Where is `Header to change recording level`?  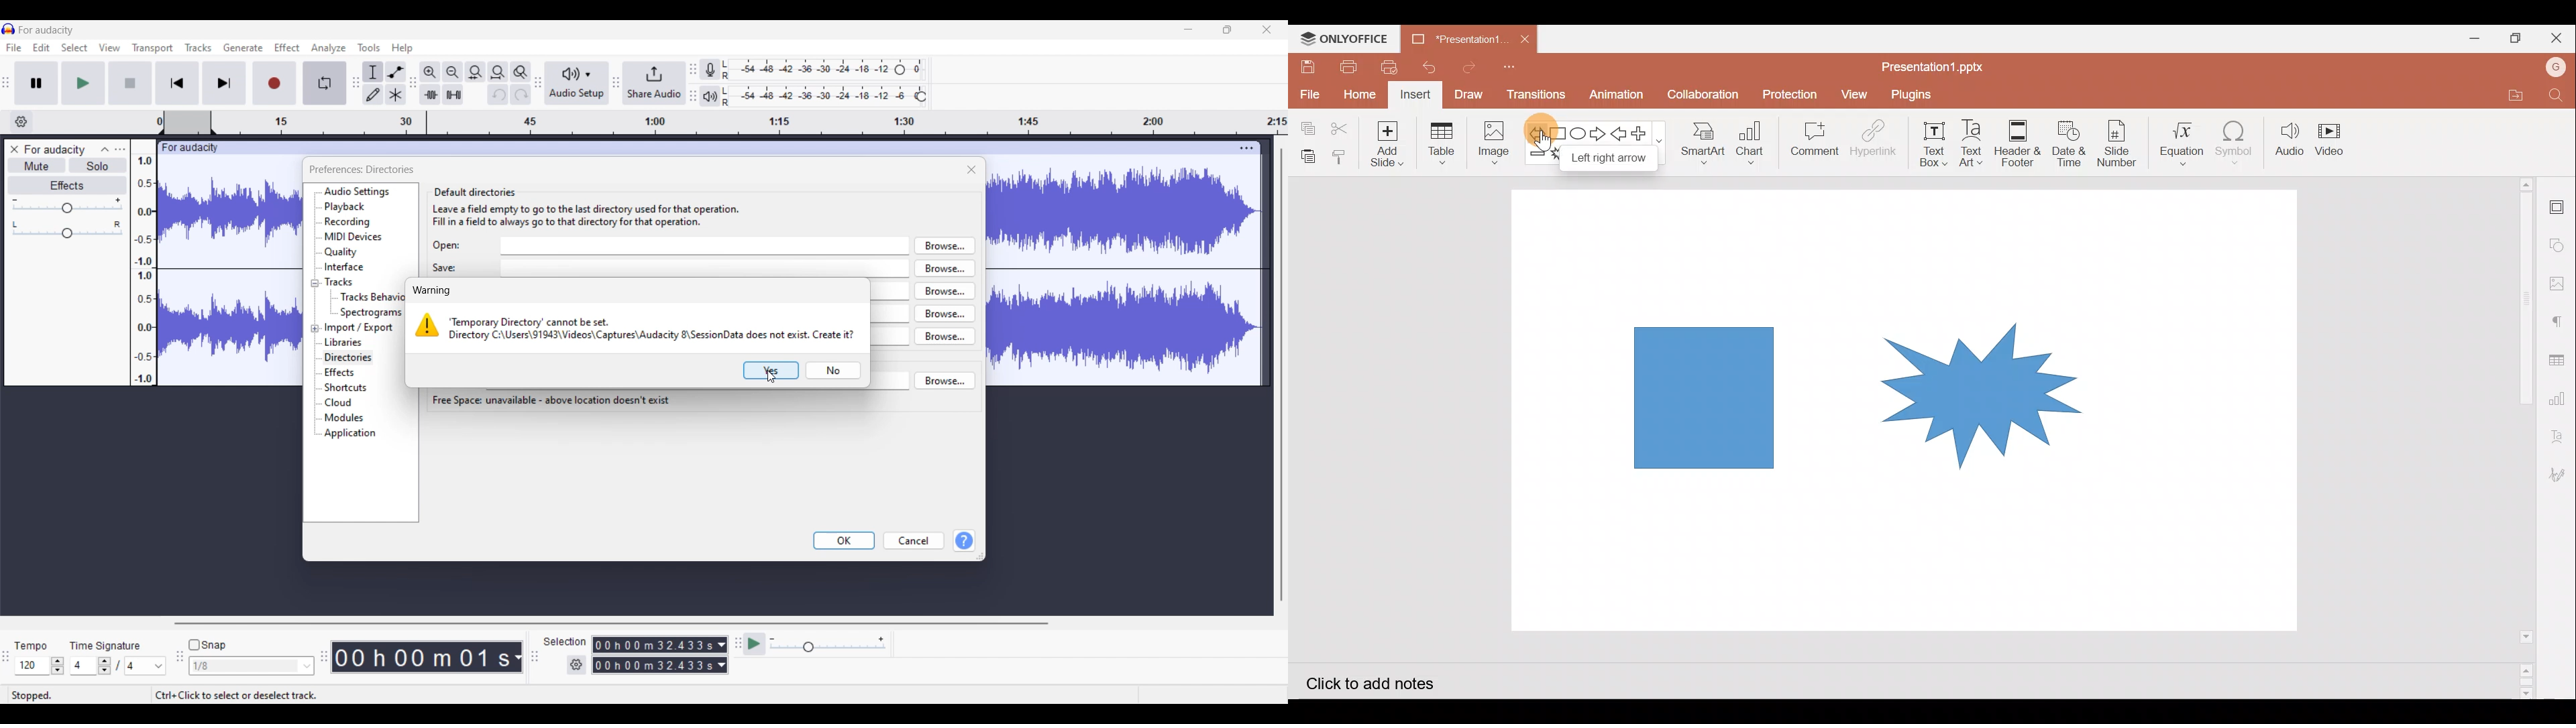 Header to change recording level is located at coordinates (900, 70).